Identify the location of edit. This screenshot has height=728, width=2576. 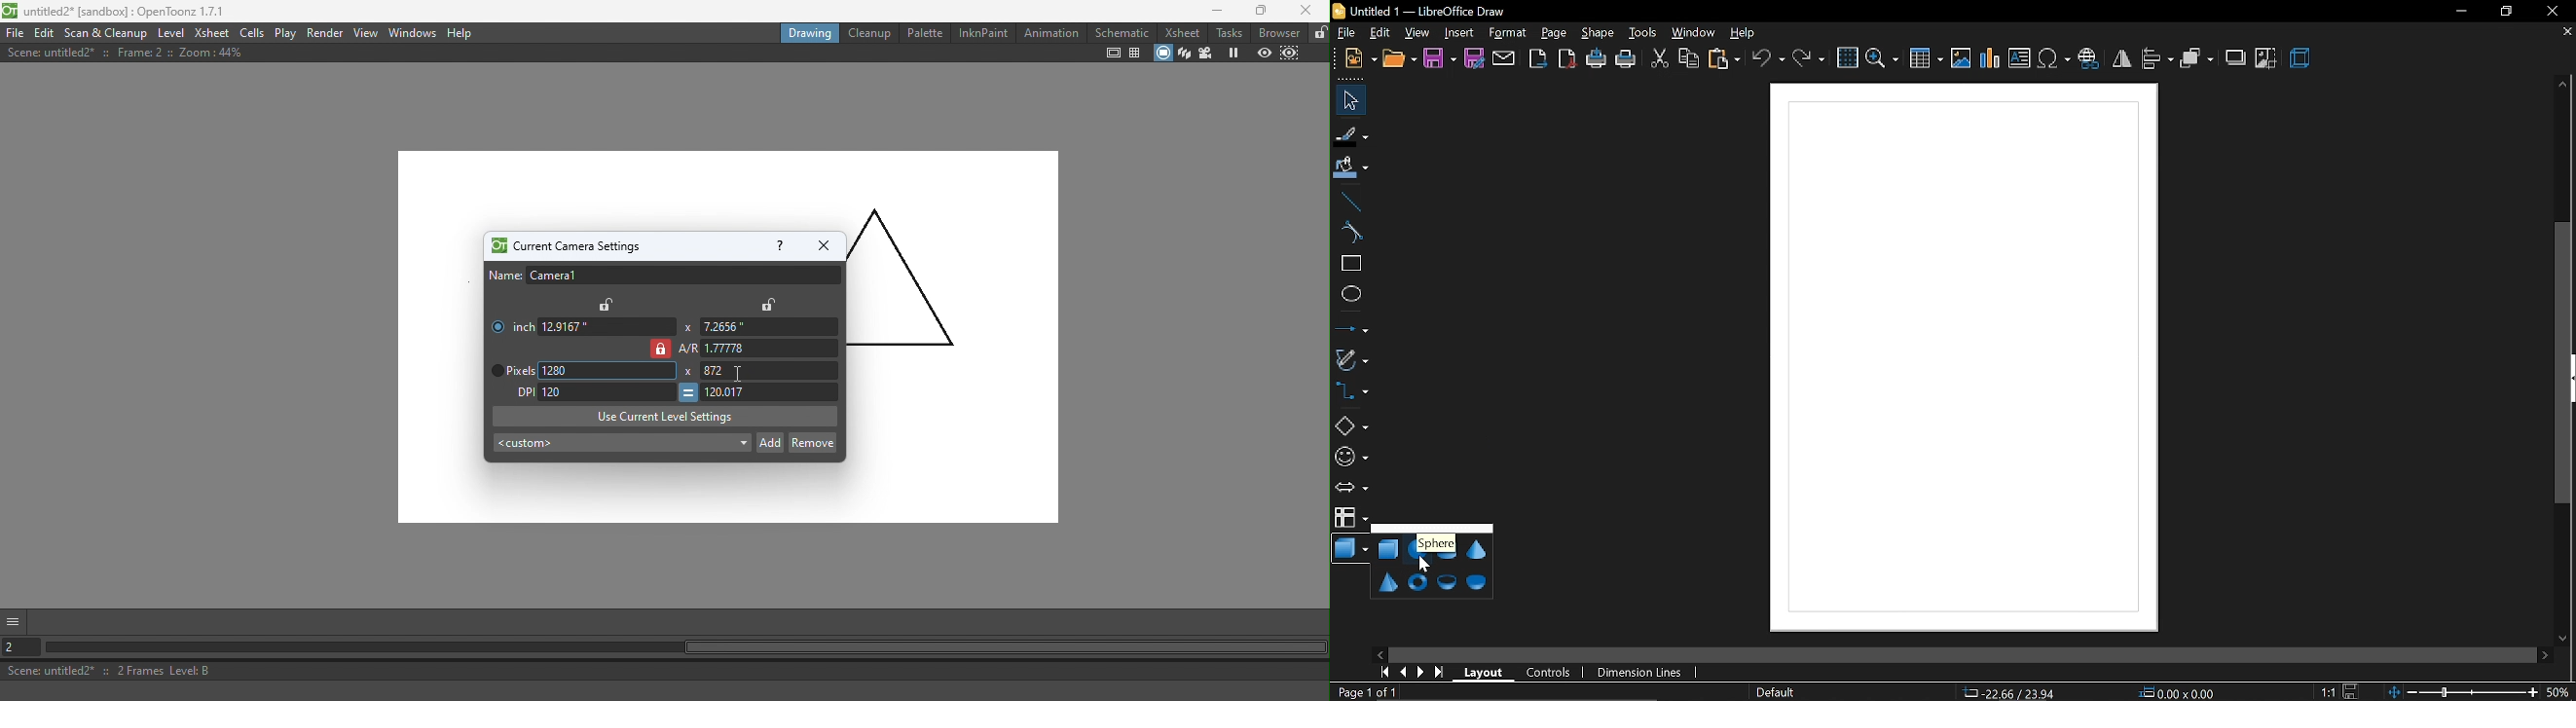
(1380, 32).